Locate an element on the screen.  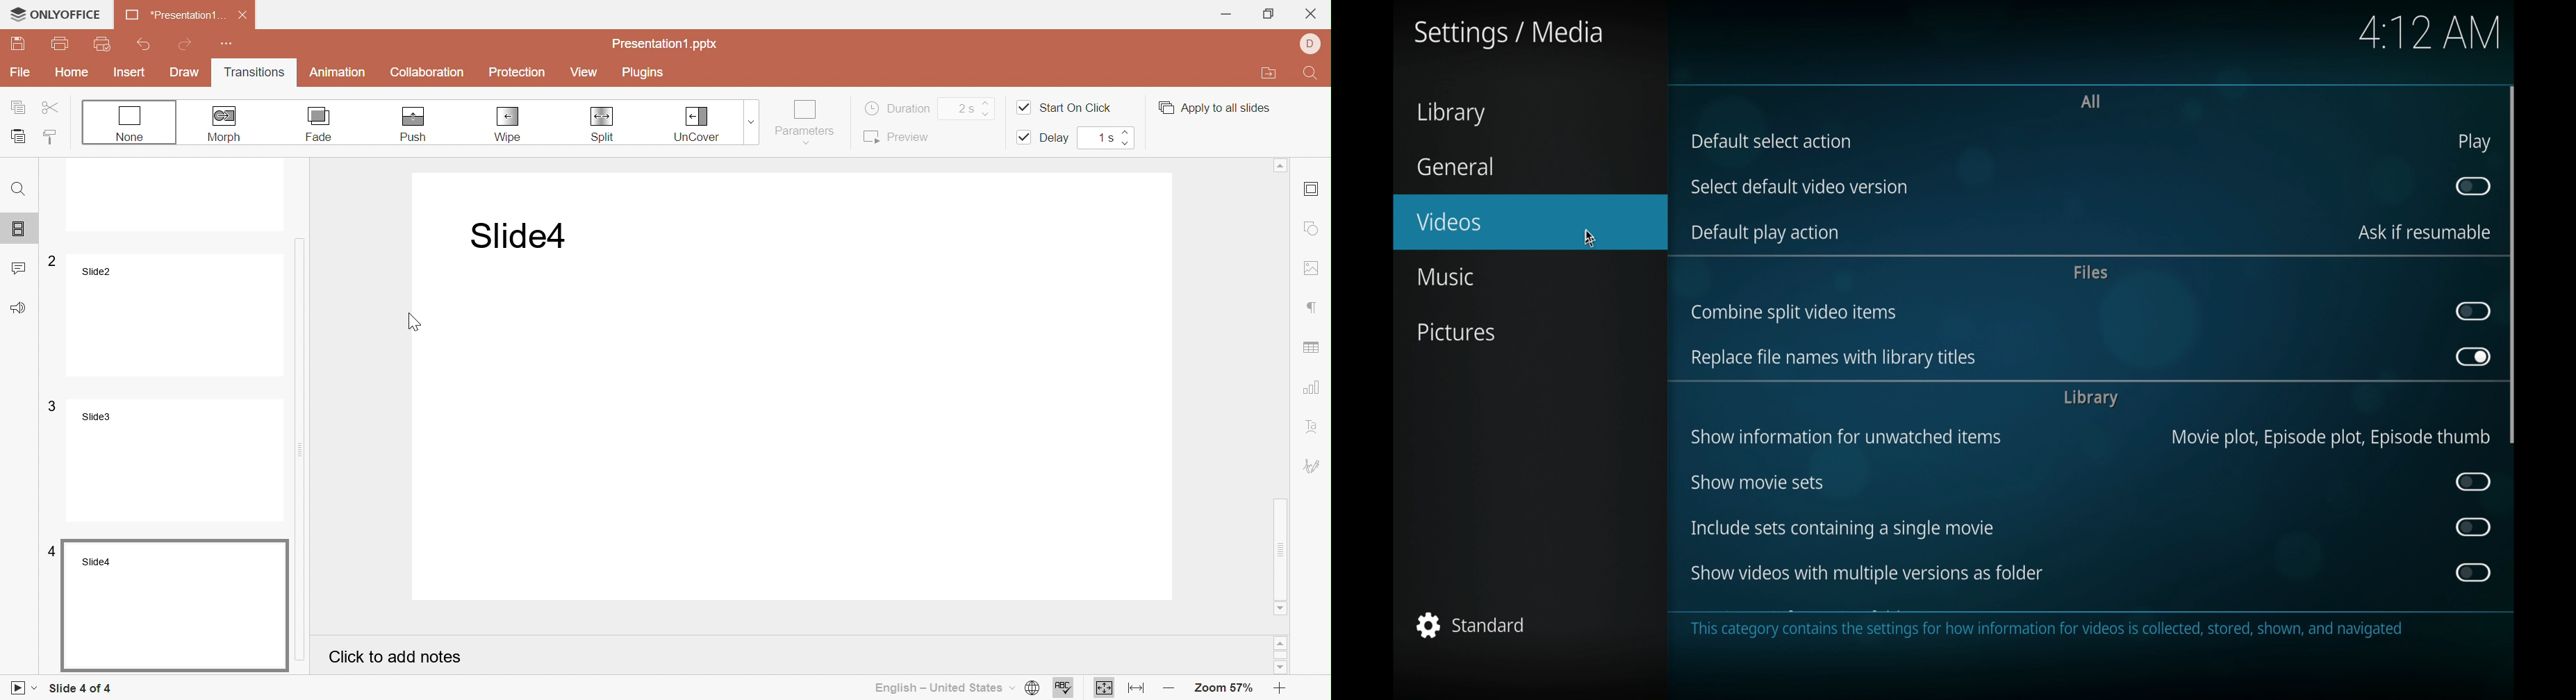
cursor is located at coordinates (1594, 242).